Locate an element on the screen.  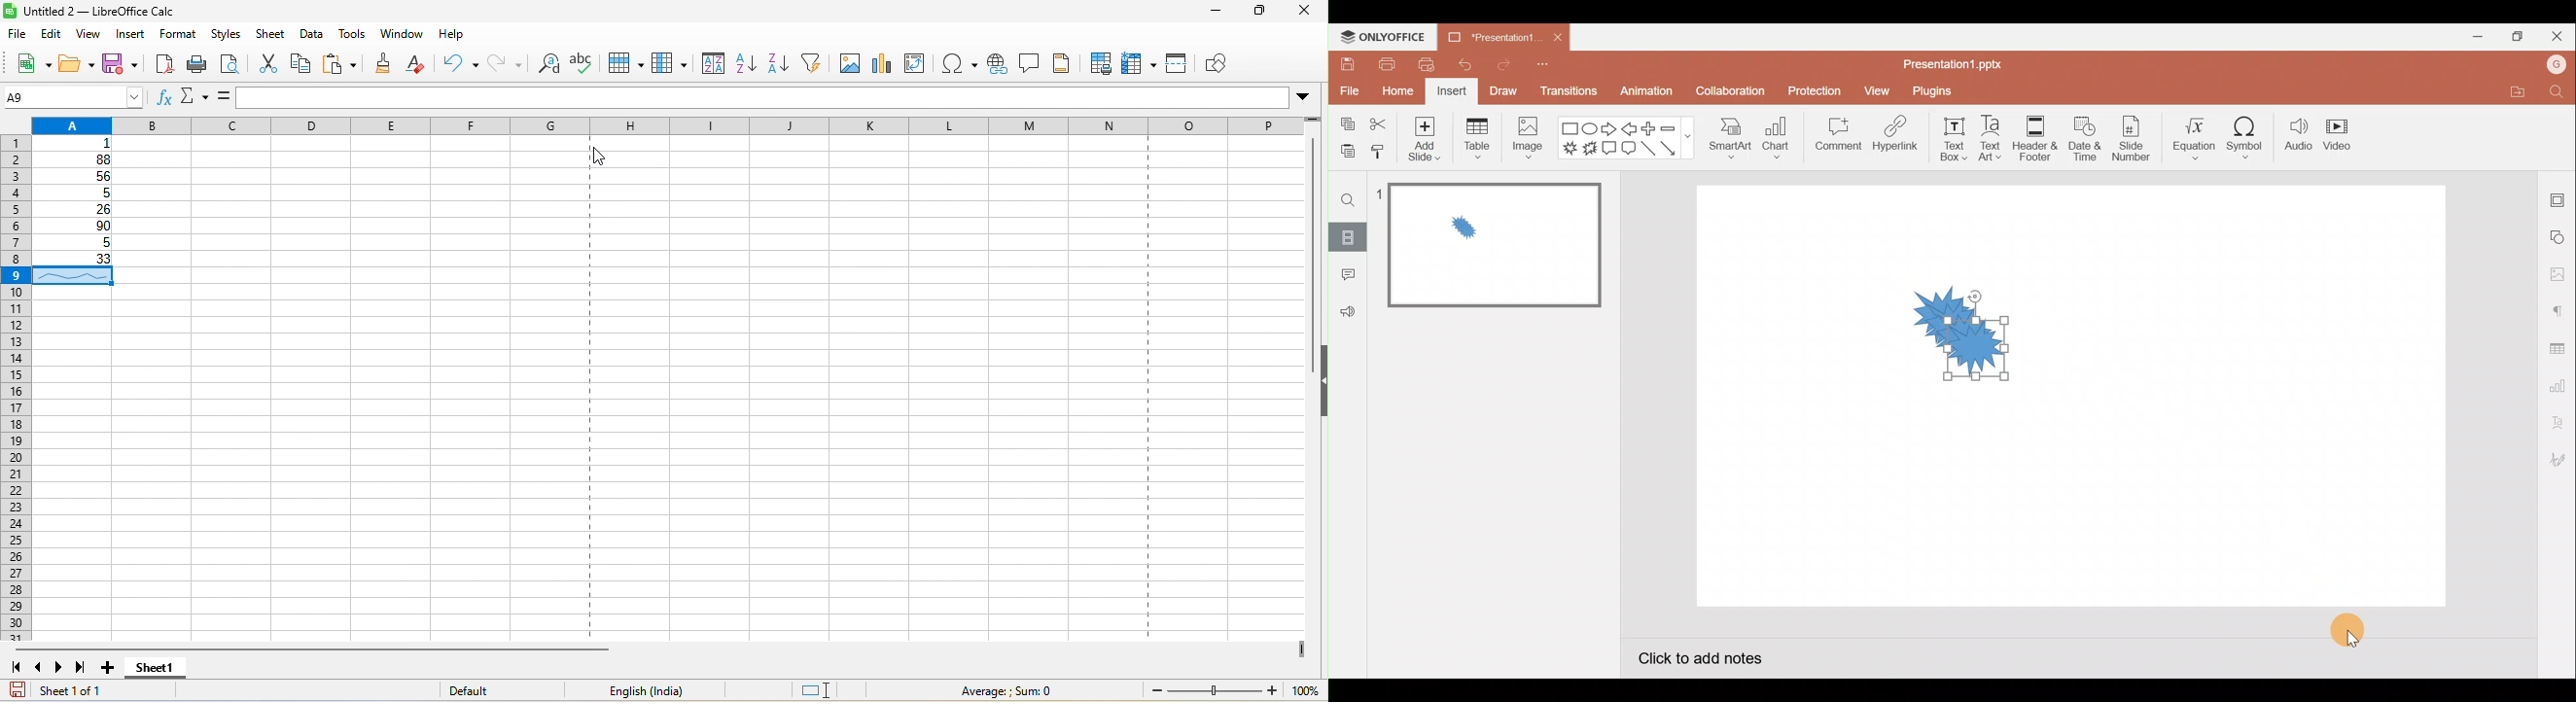
format is located at coordinates (176, 35).